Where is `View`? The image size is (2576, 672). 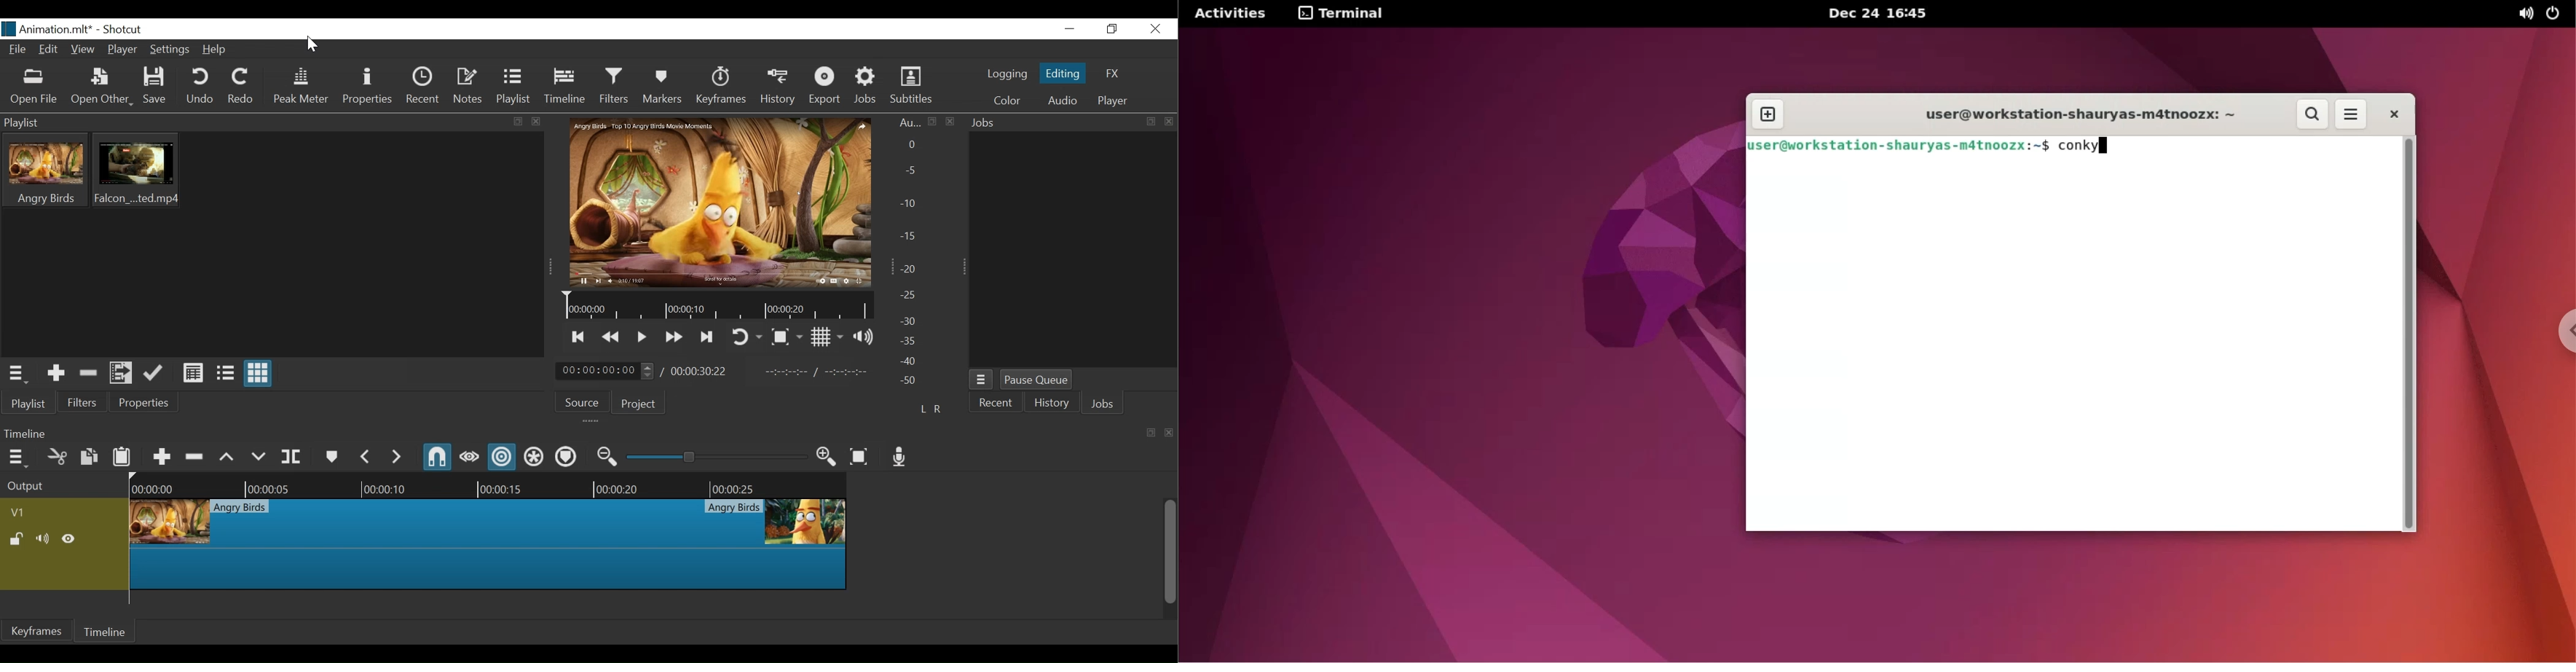 View is located at coordinates (83, 50).